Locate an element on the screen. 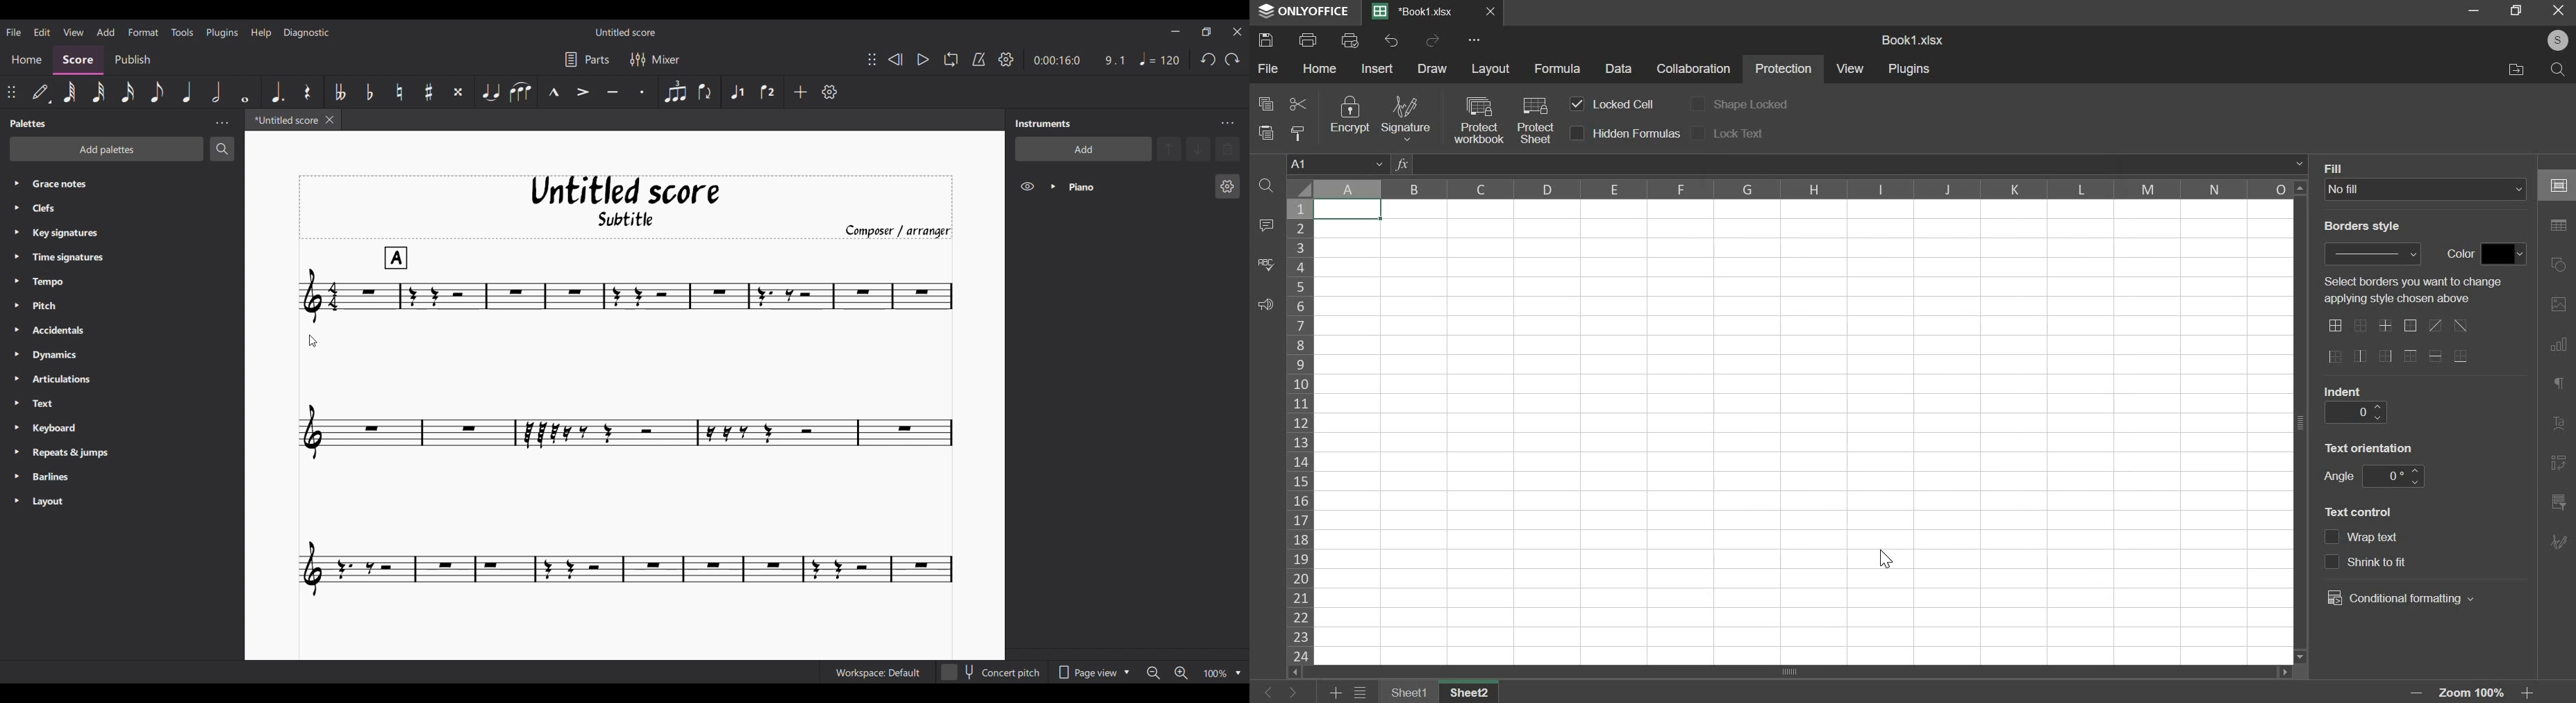 Image resolution: width=2576 pixels, height=728 pixels. protect workbook is located at coordinates (1477, 119).